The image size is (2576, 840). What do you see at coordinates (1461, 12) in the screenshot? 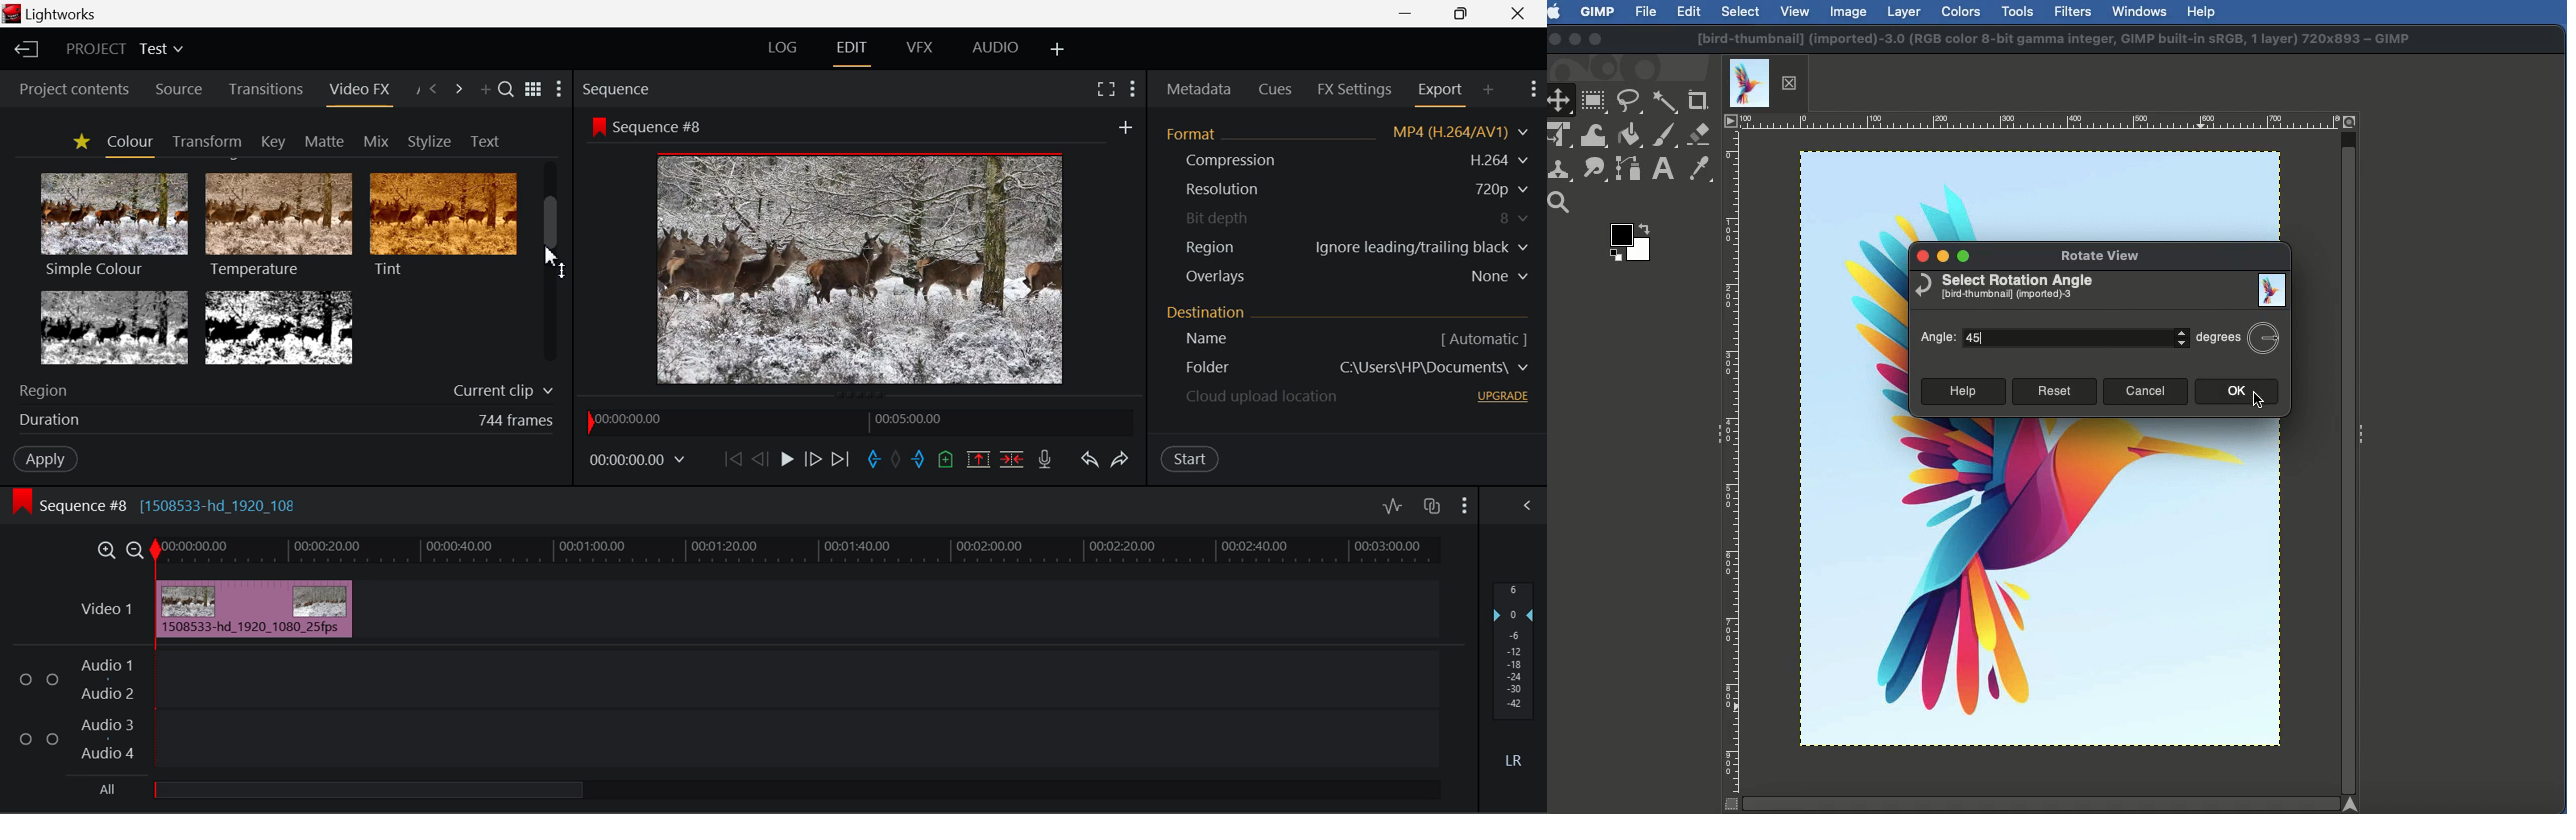
I see `Minimize` at bounding box center [1461, 12].